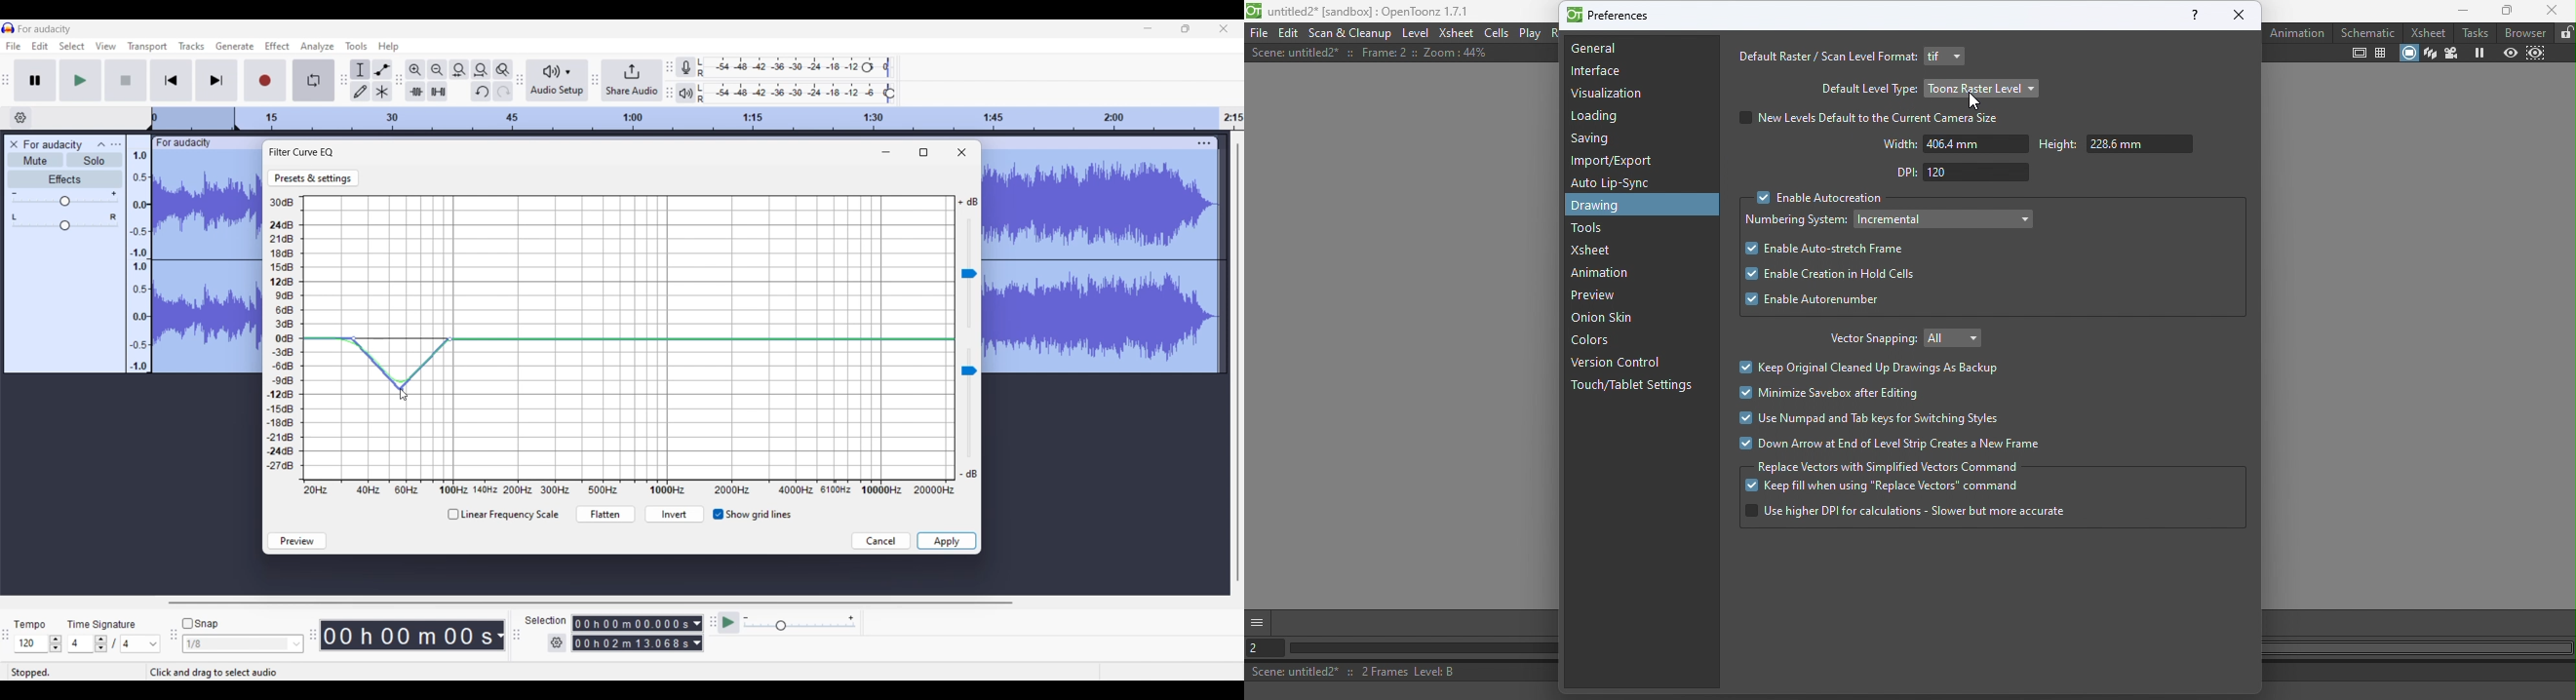  Describe the element at coordinates (1224, 29) in the screenshot. I see `Close interface` at that location.